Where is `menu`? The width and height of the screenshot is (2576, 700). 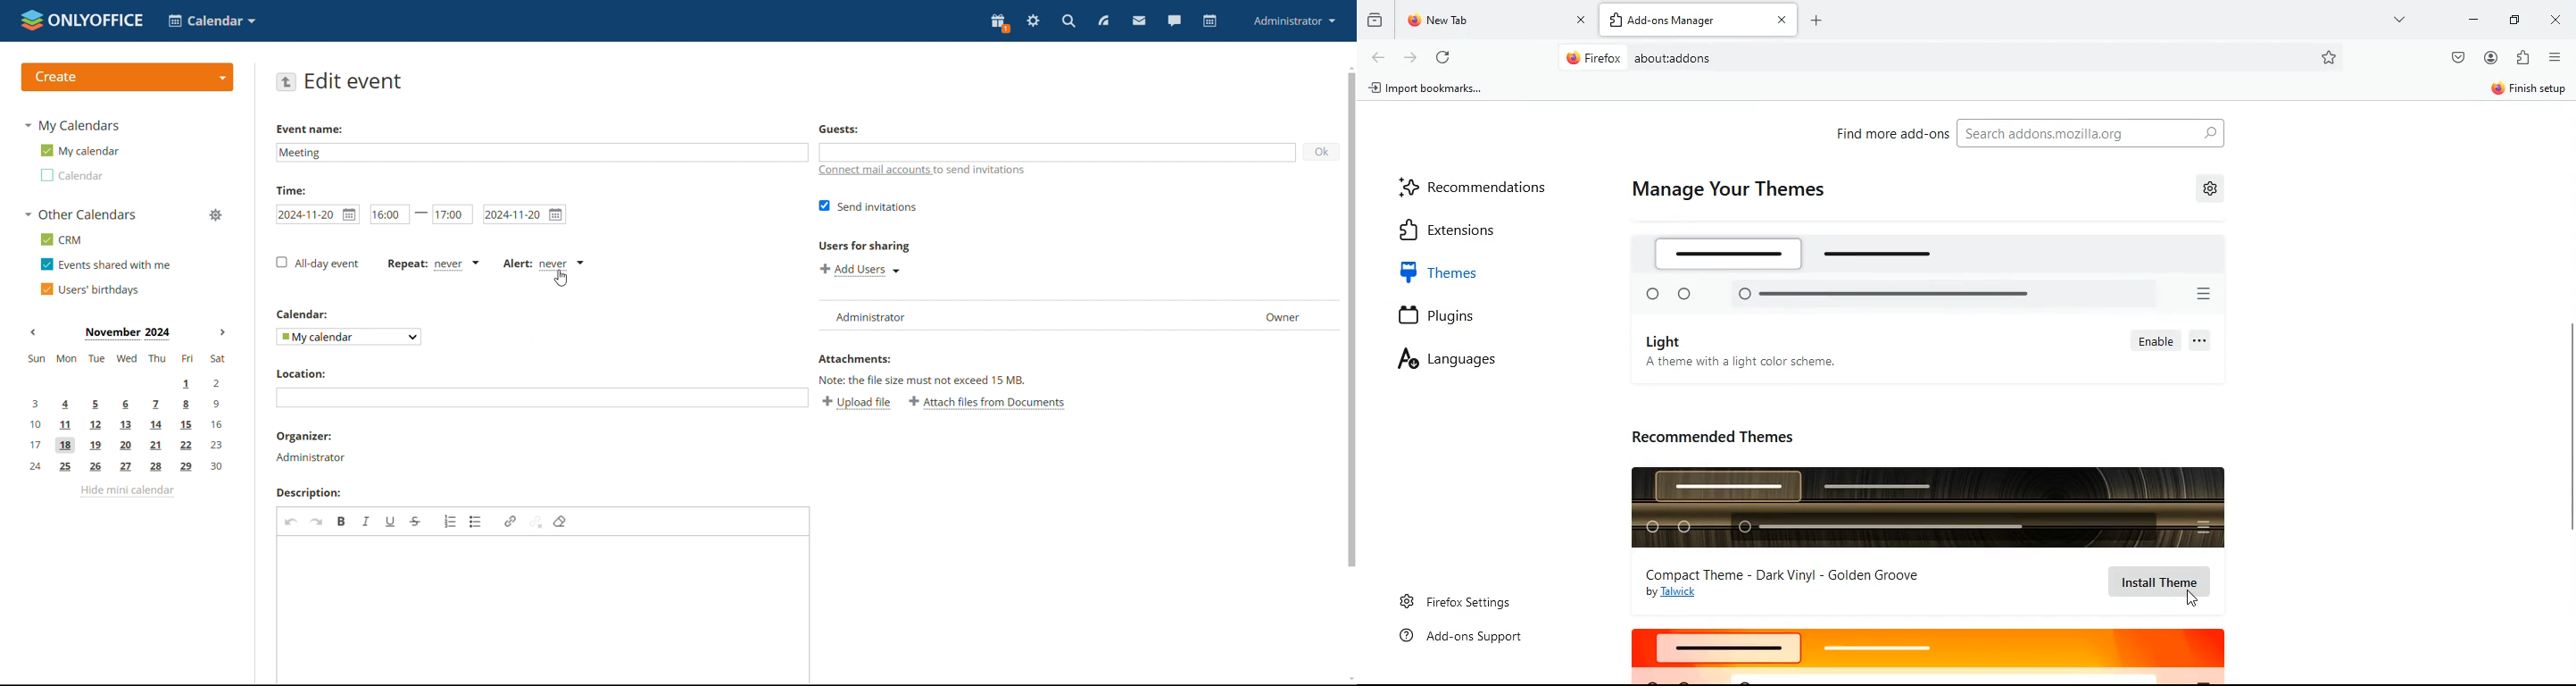 menu is located at coordinates (2555, 58).